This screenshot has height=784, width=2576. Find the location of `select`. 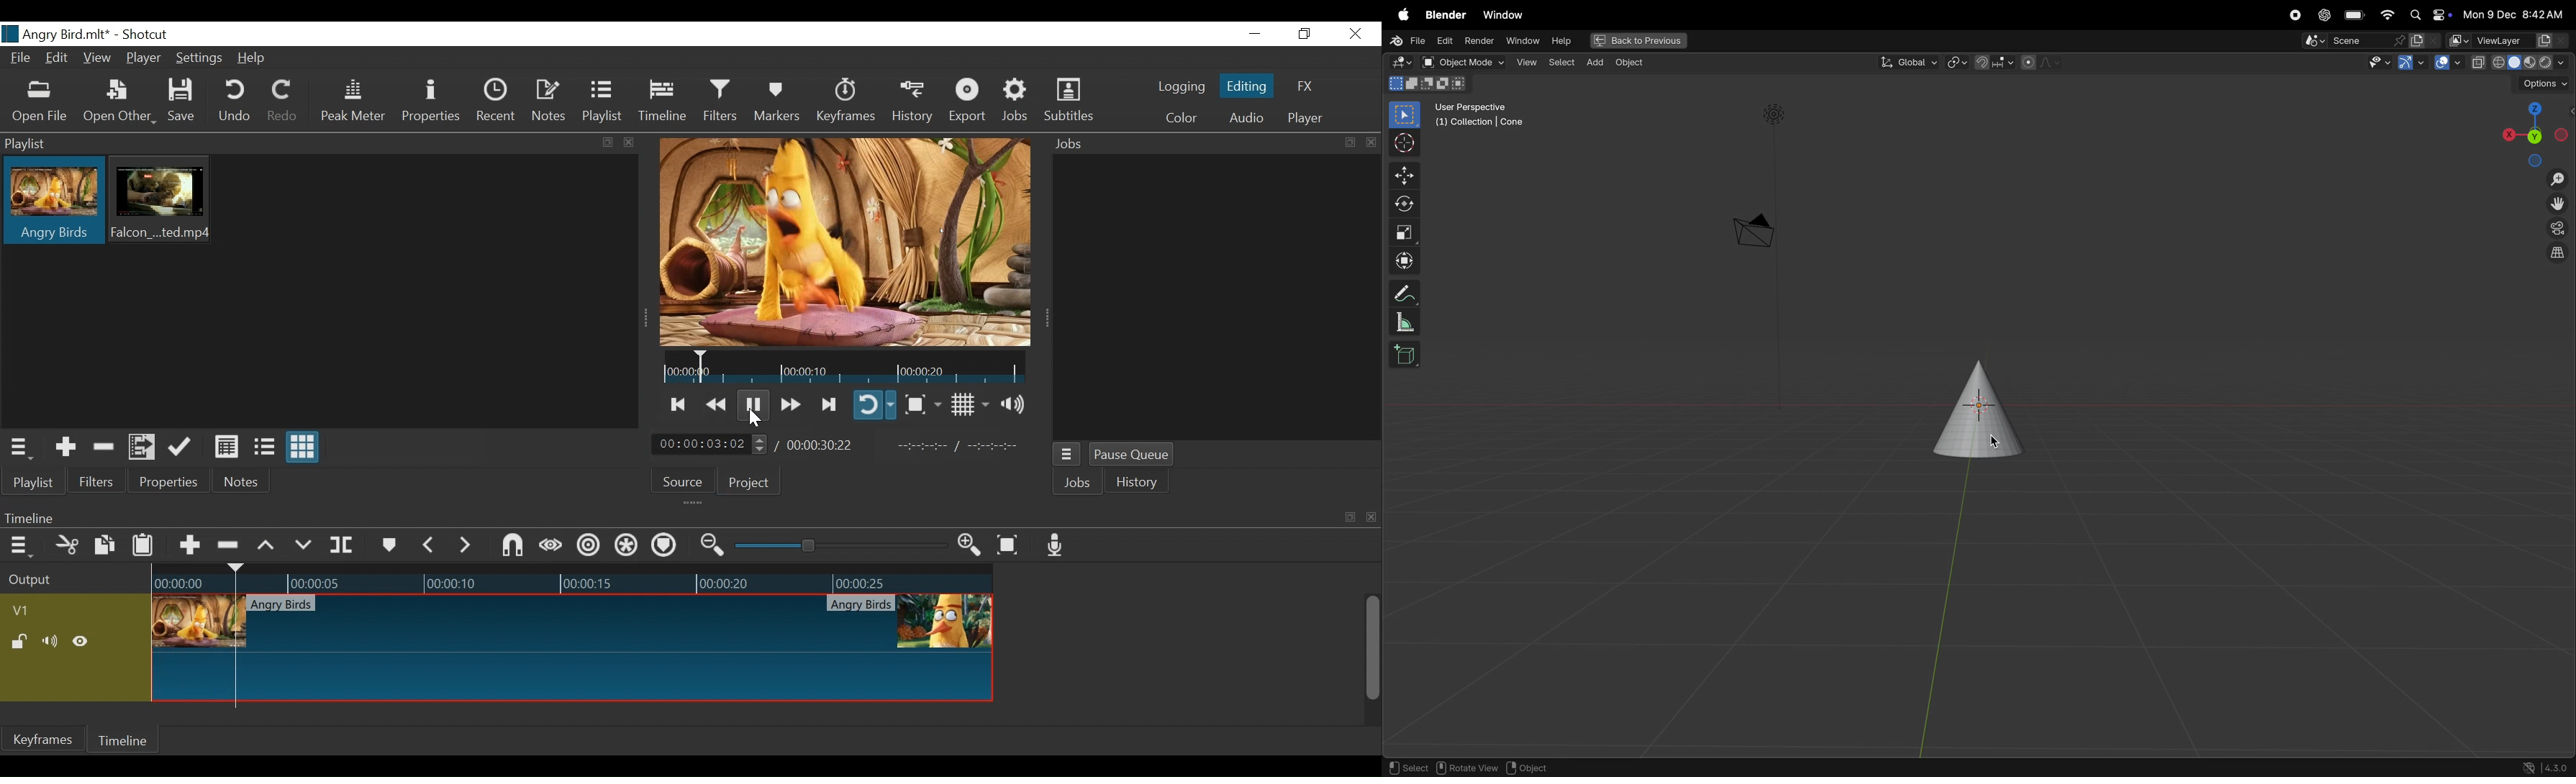

select is located at coordinates (1405, 767).